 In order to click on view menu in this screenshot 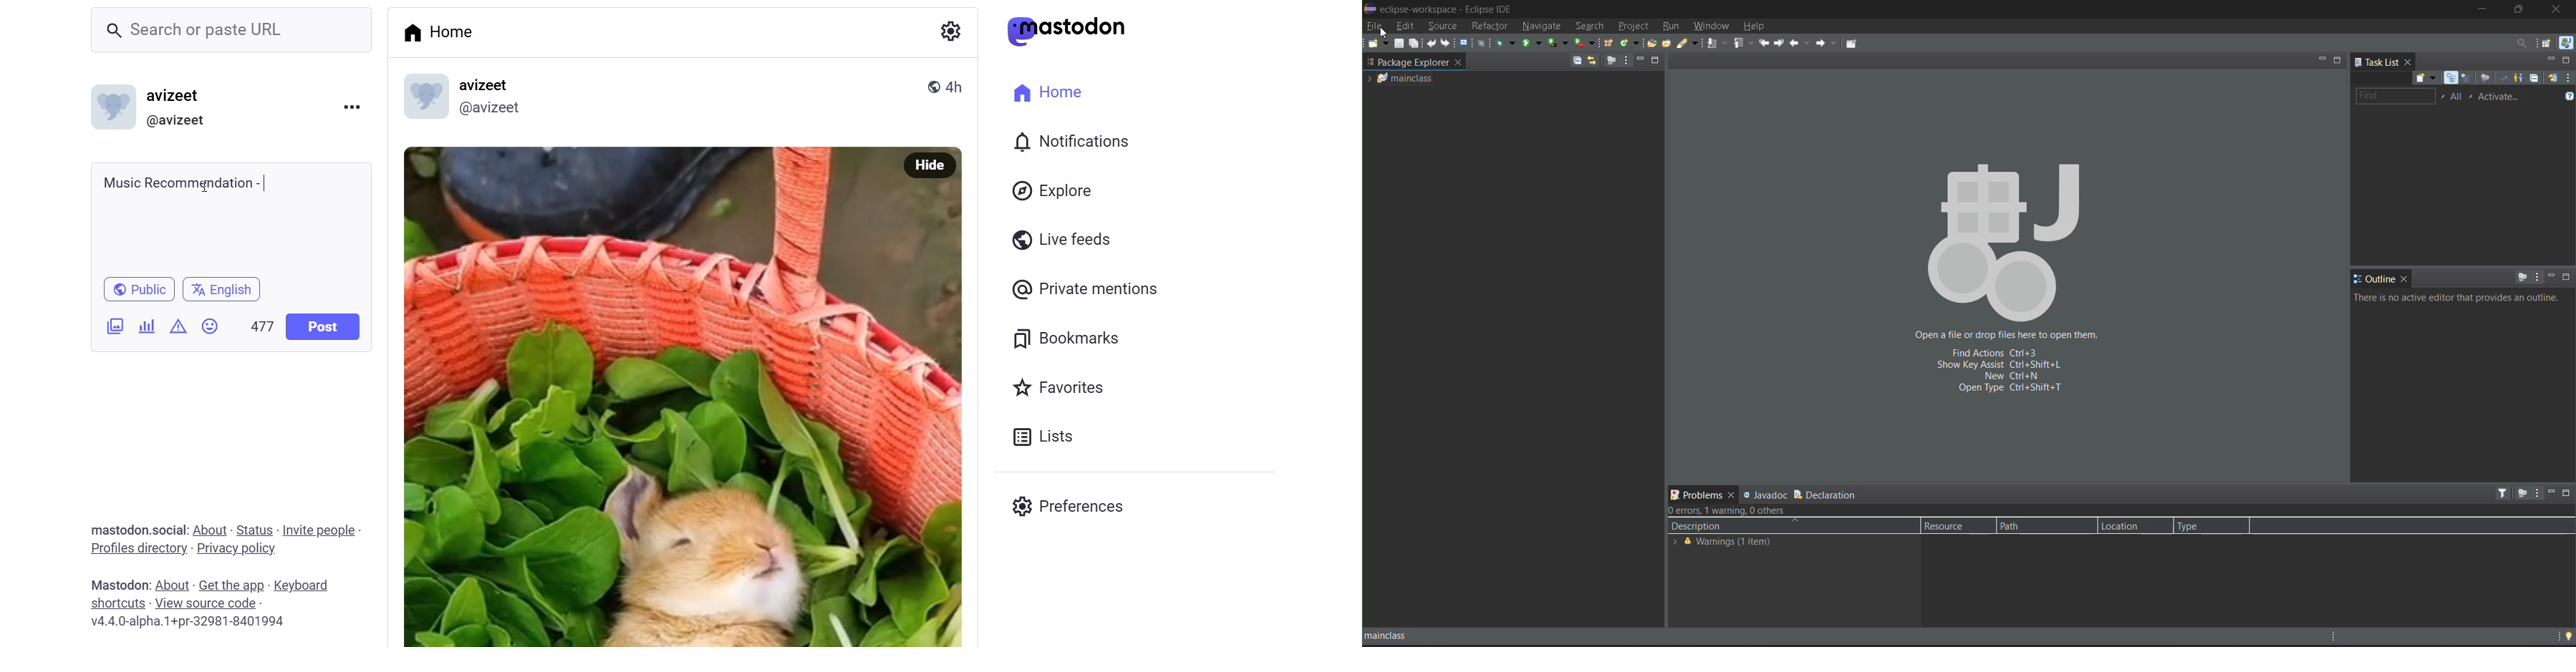, I will do `click(2536, 276)`.